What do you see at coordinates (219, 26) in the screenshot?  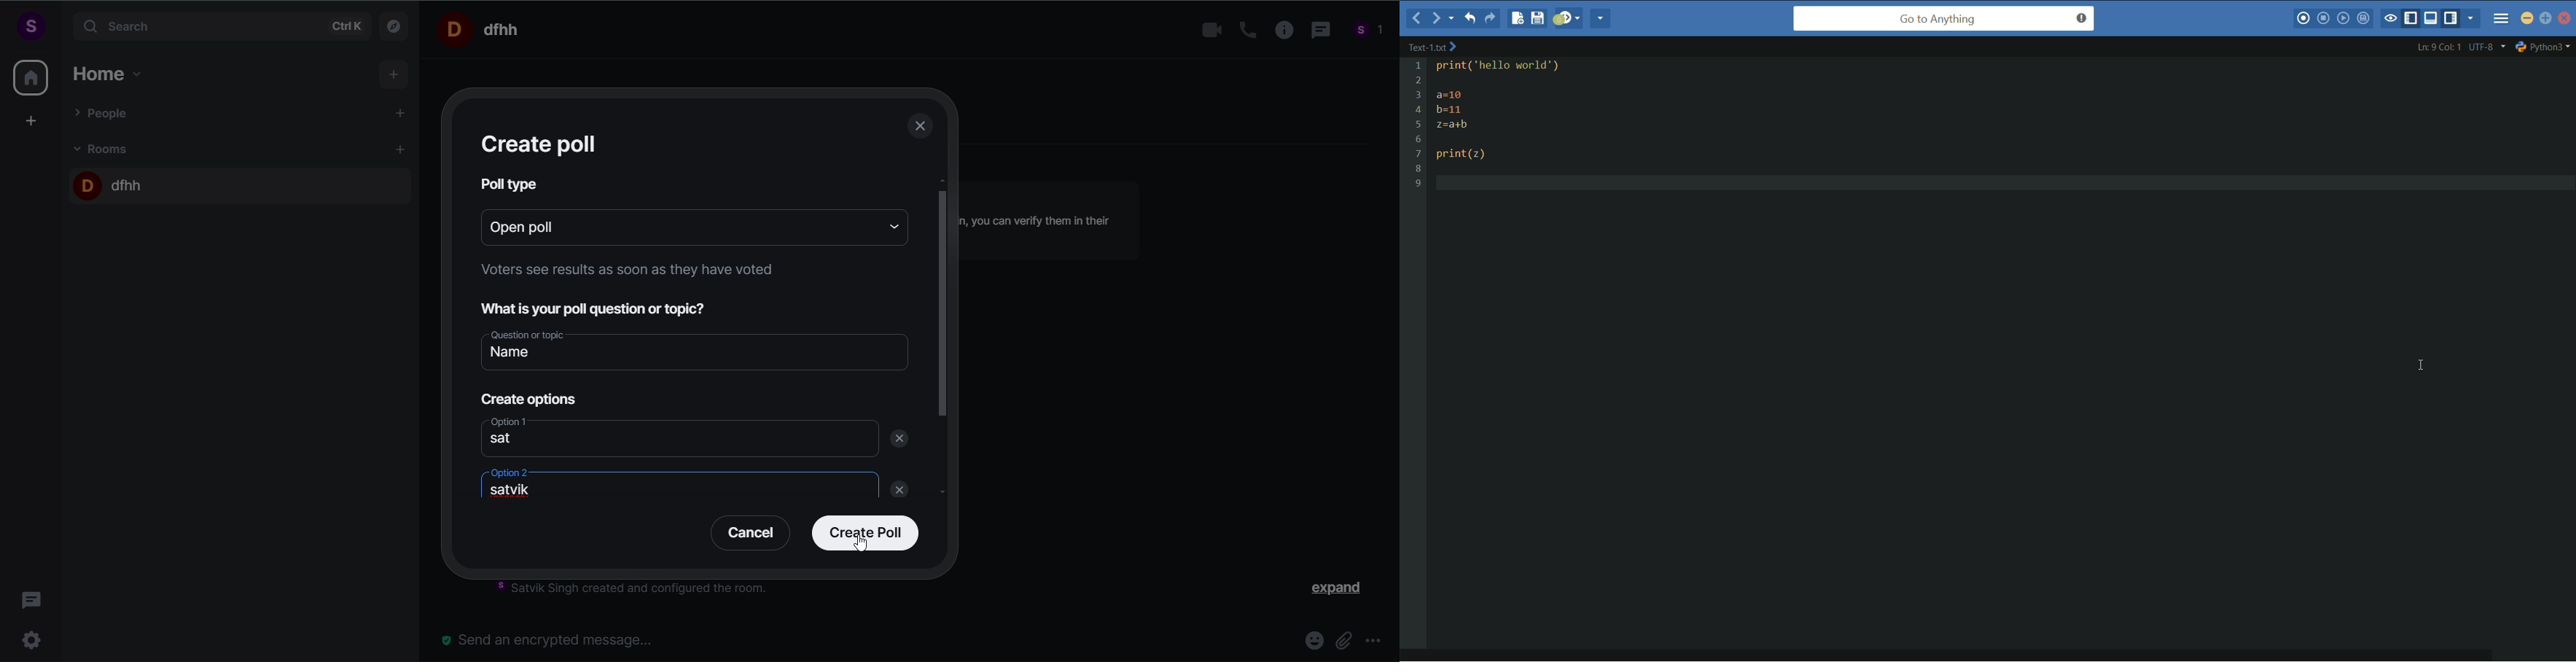 I see `search bar` at bounding box center [219, 26].